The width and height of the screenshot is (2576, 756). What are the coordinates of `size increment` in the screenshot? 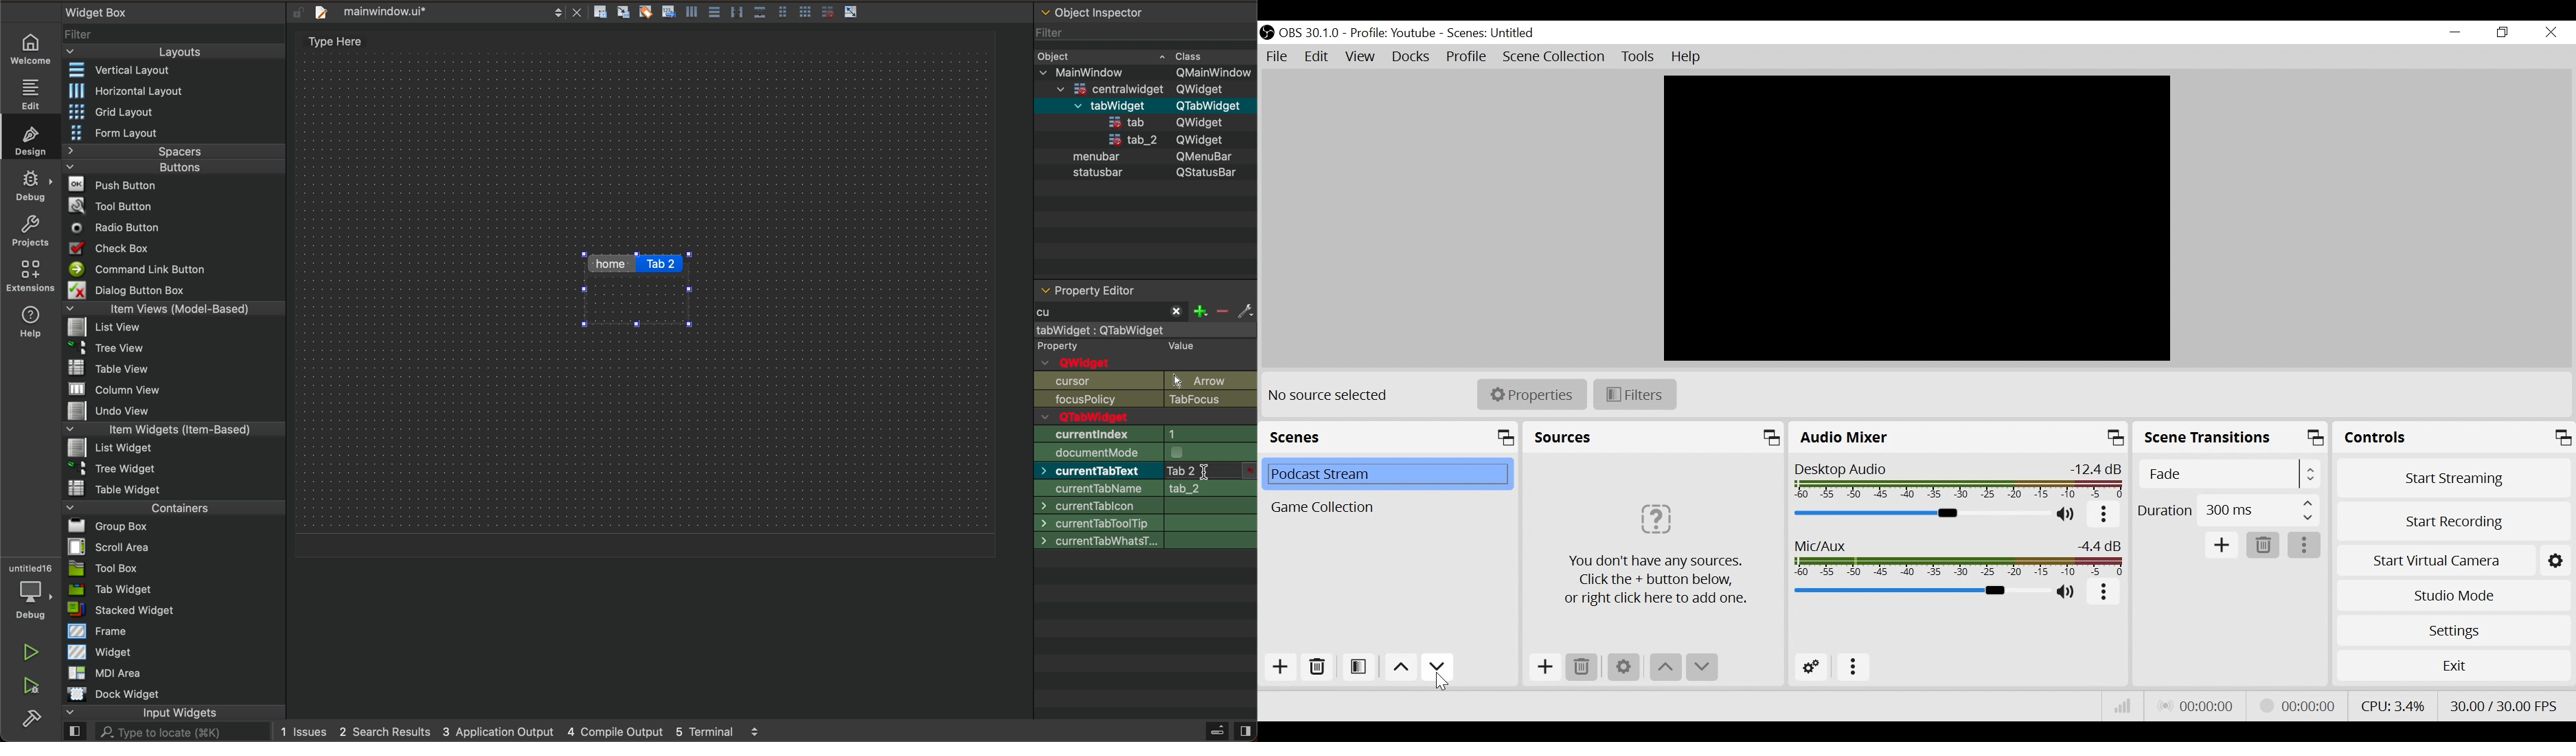 It's located at (1146, 505).